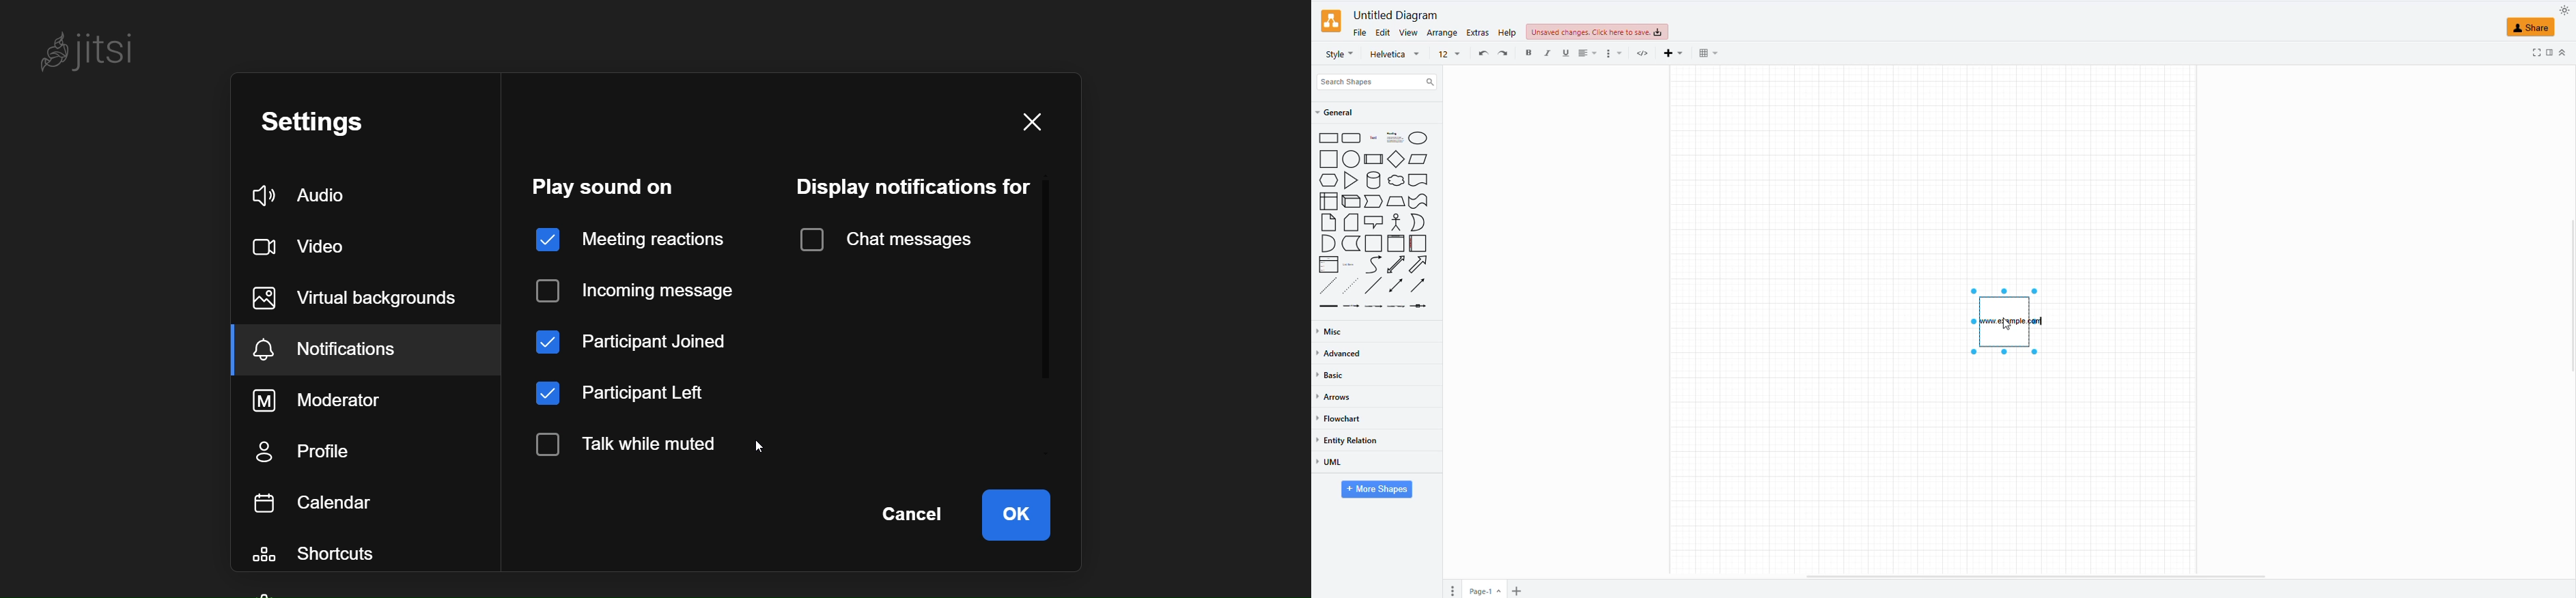 Image resolution: width=2576 pixels, height=616 pixels. Describe the element at coordinates (1351, 202) in the screenshot. I see `cube` at that location.